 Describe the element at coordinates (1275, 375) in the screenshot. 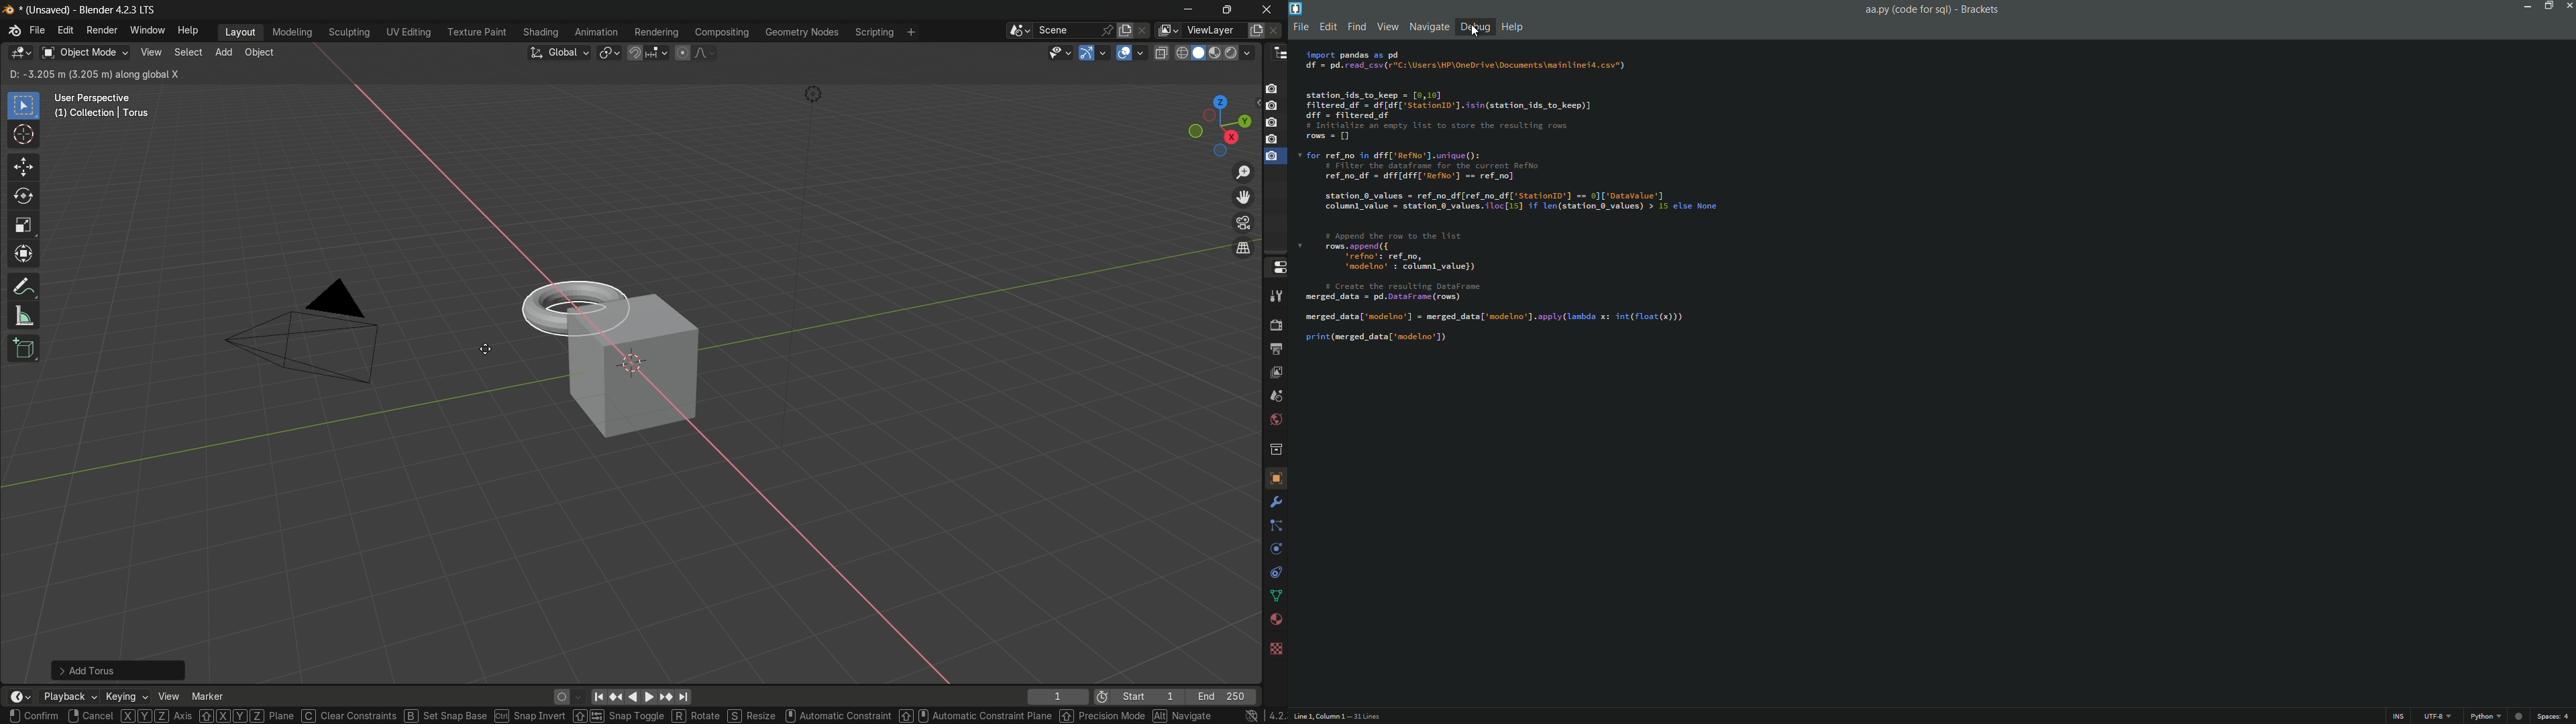

I see `view` at that location.